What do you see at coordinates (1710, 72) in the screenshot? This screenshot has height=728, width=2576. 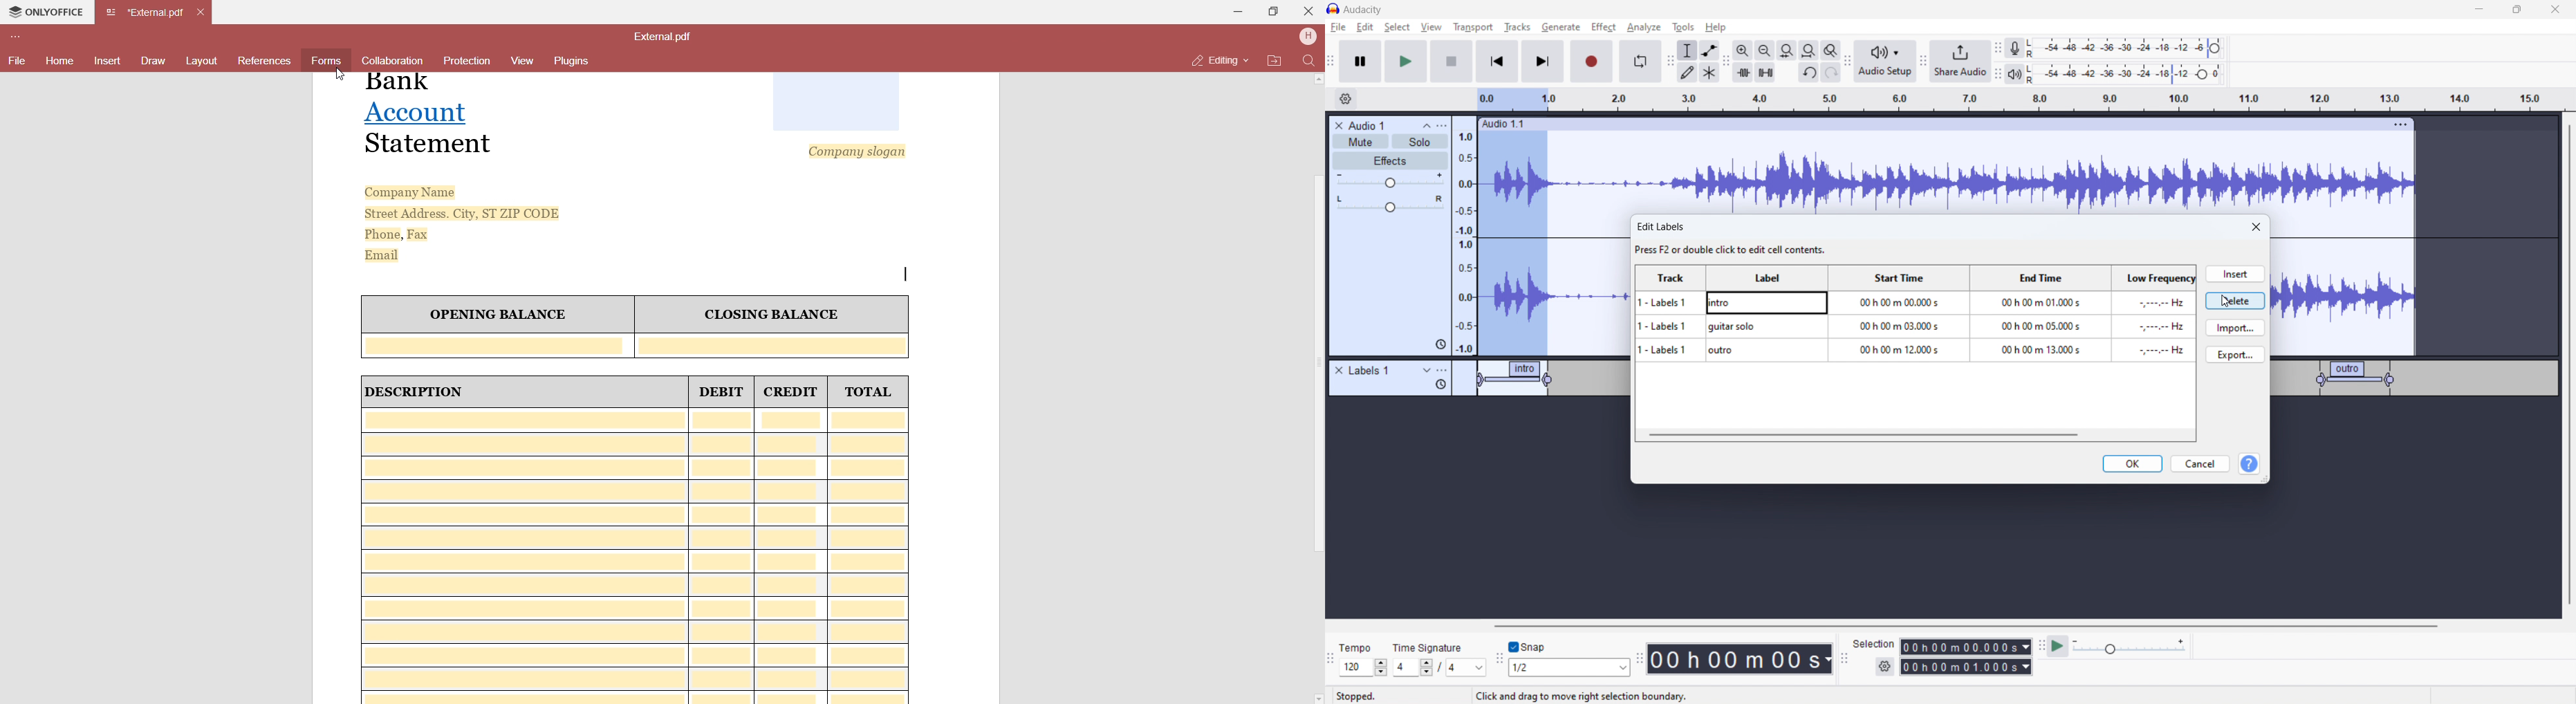 I see `multi tool` at bounding box center [1710, 72].